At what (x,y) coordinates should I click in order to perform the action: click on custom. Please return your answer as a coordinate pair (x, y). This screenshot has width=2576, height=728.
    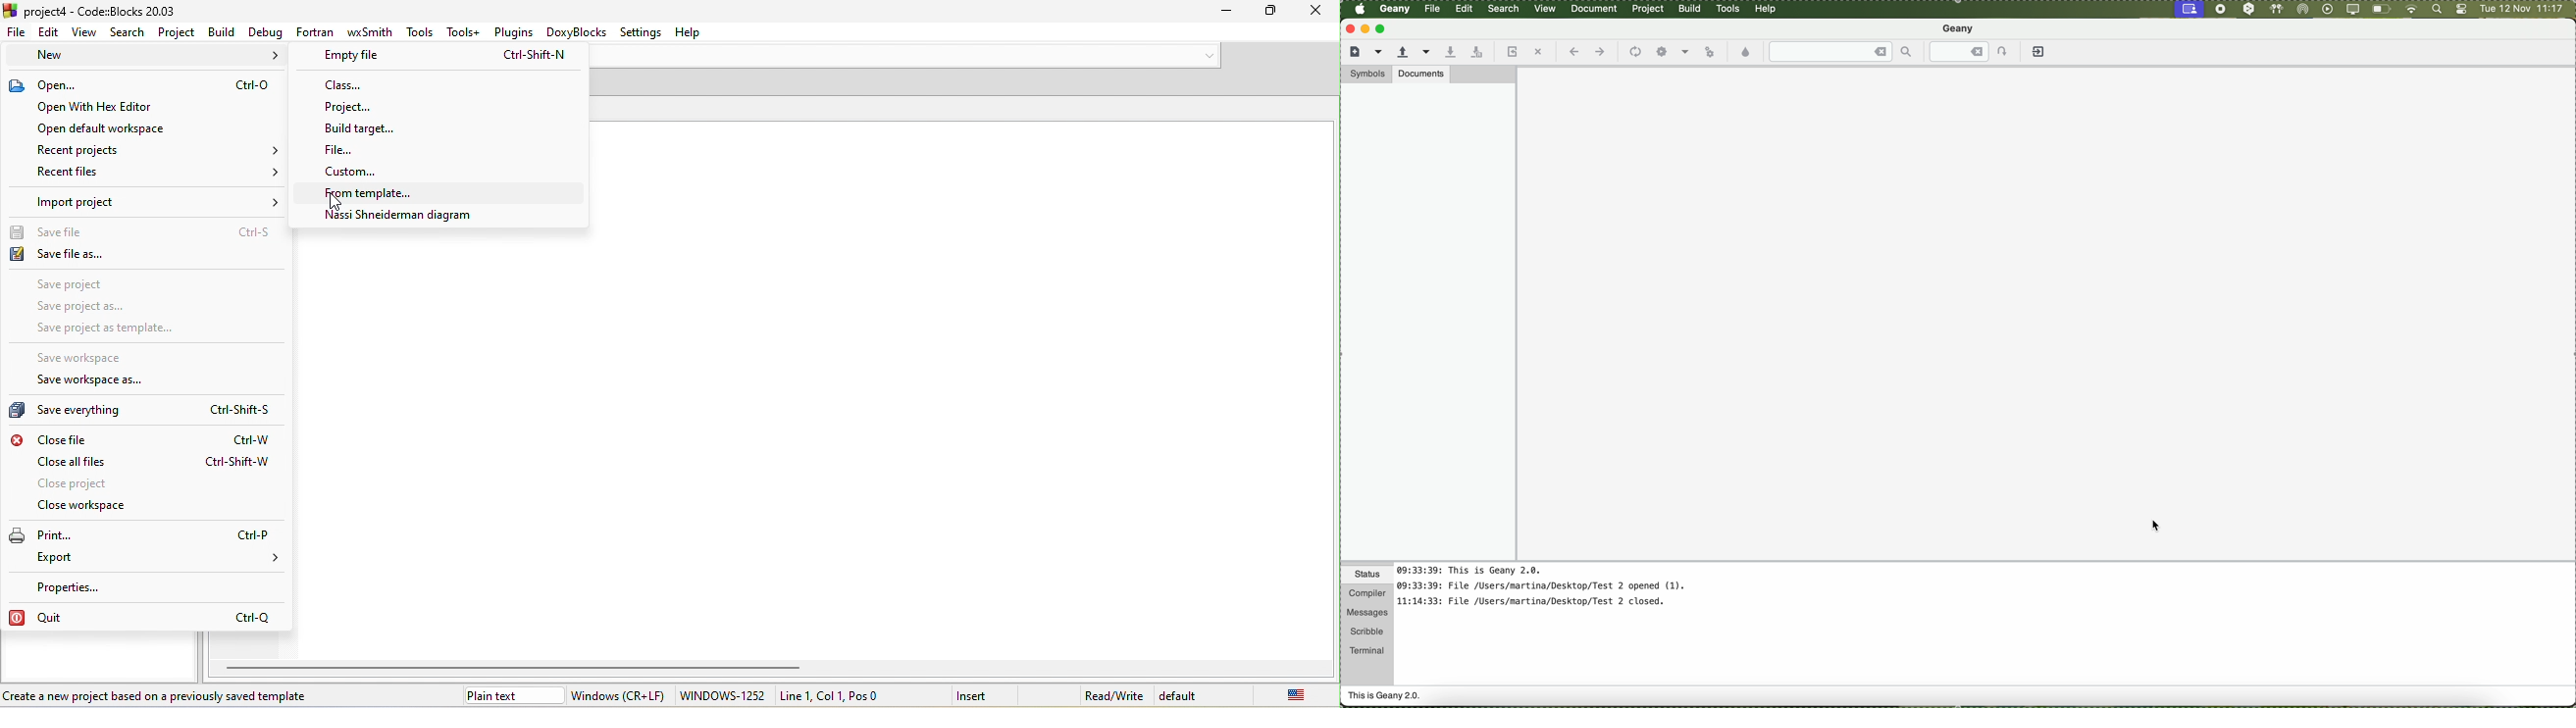
    Looking at the image, I should click on (369, 173).